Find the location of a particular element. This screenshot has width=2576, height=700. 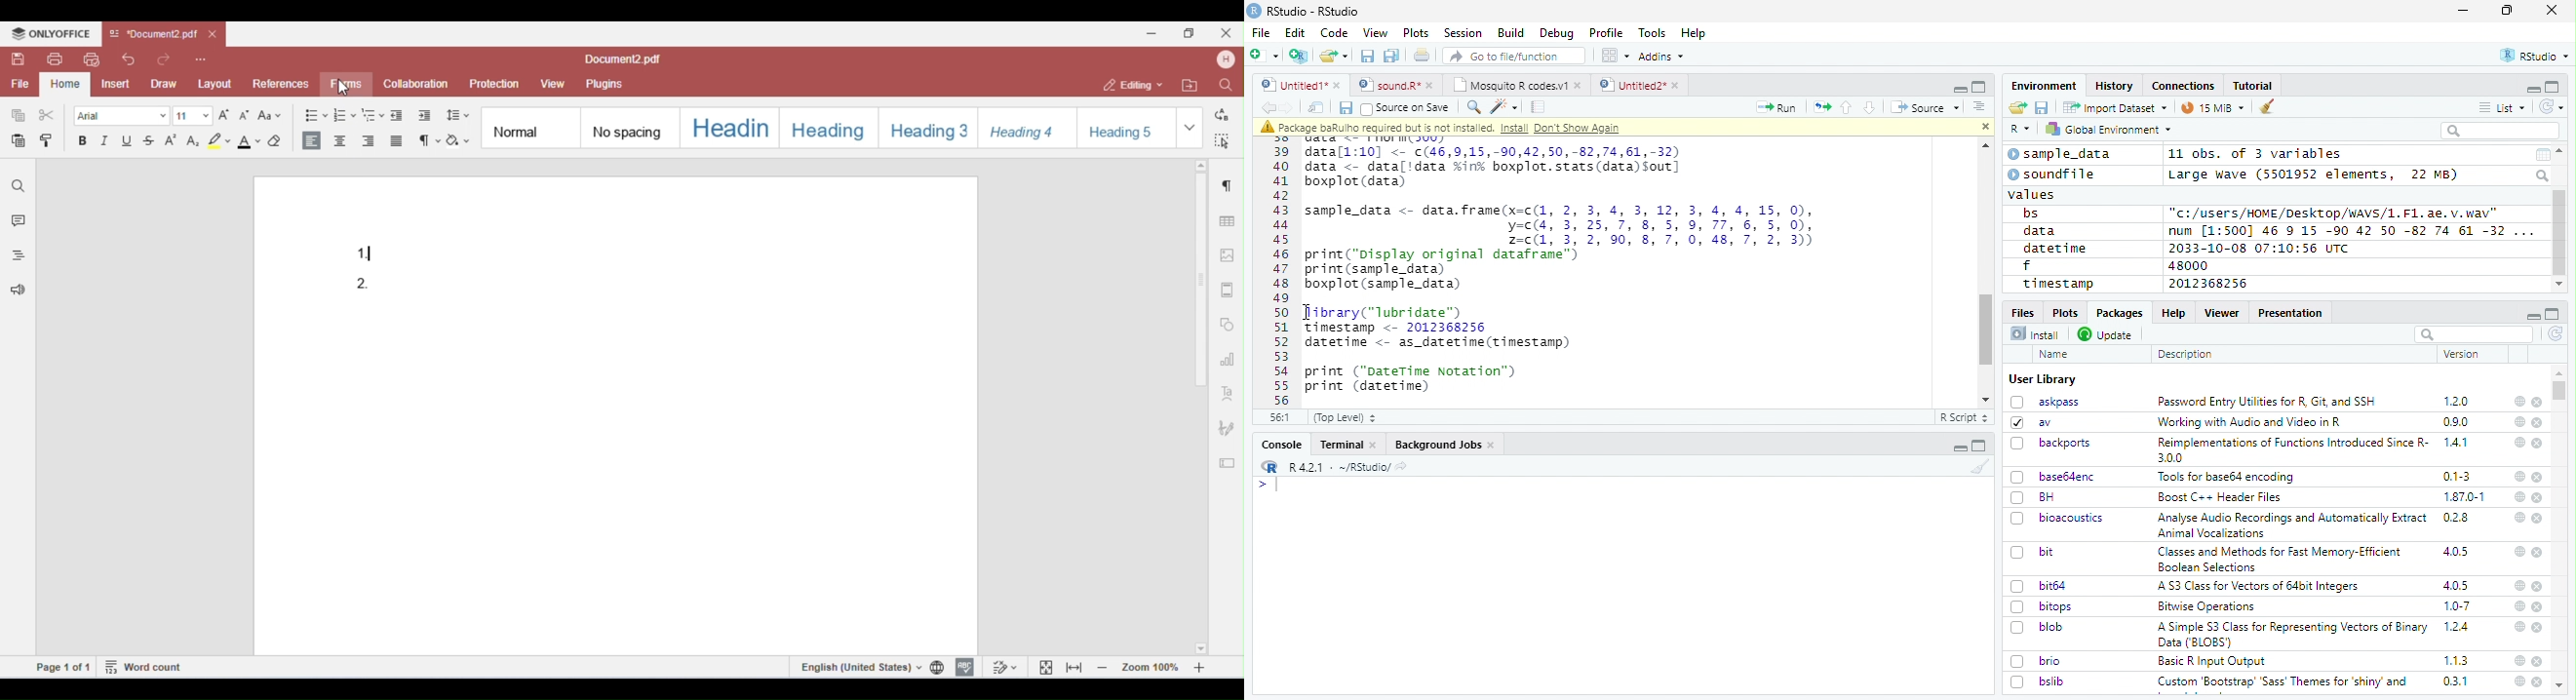

help is located at coordinates (2517, 626).